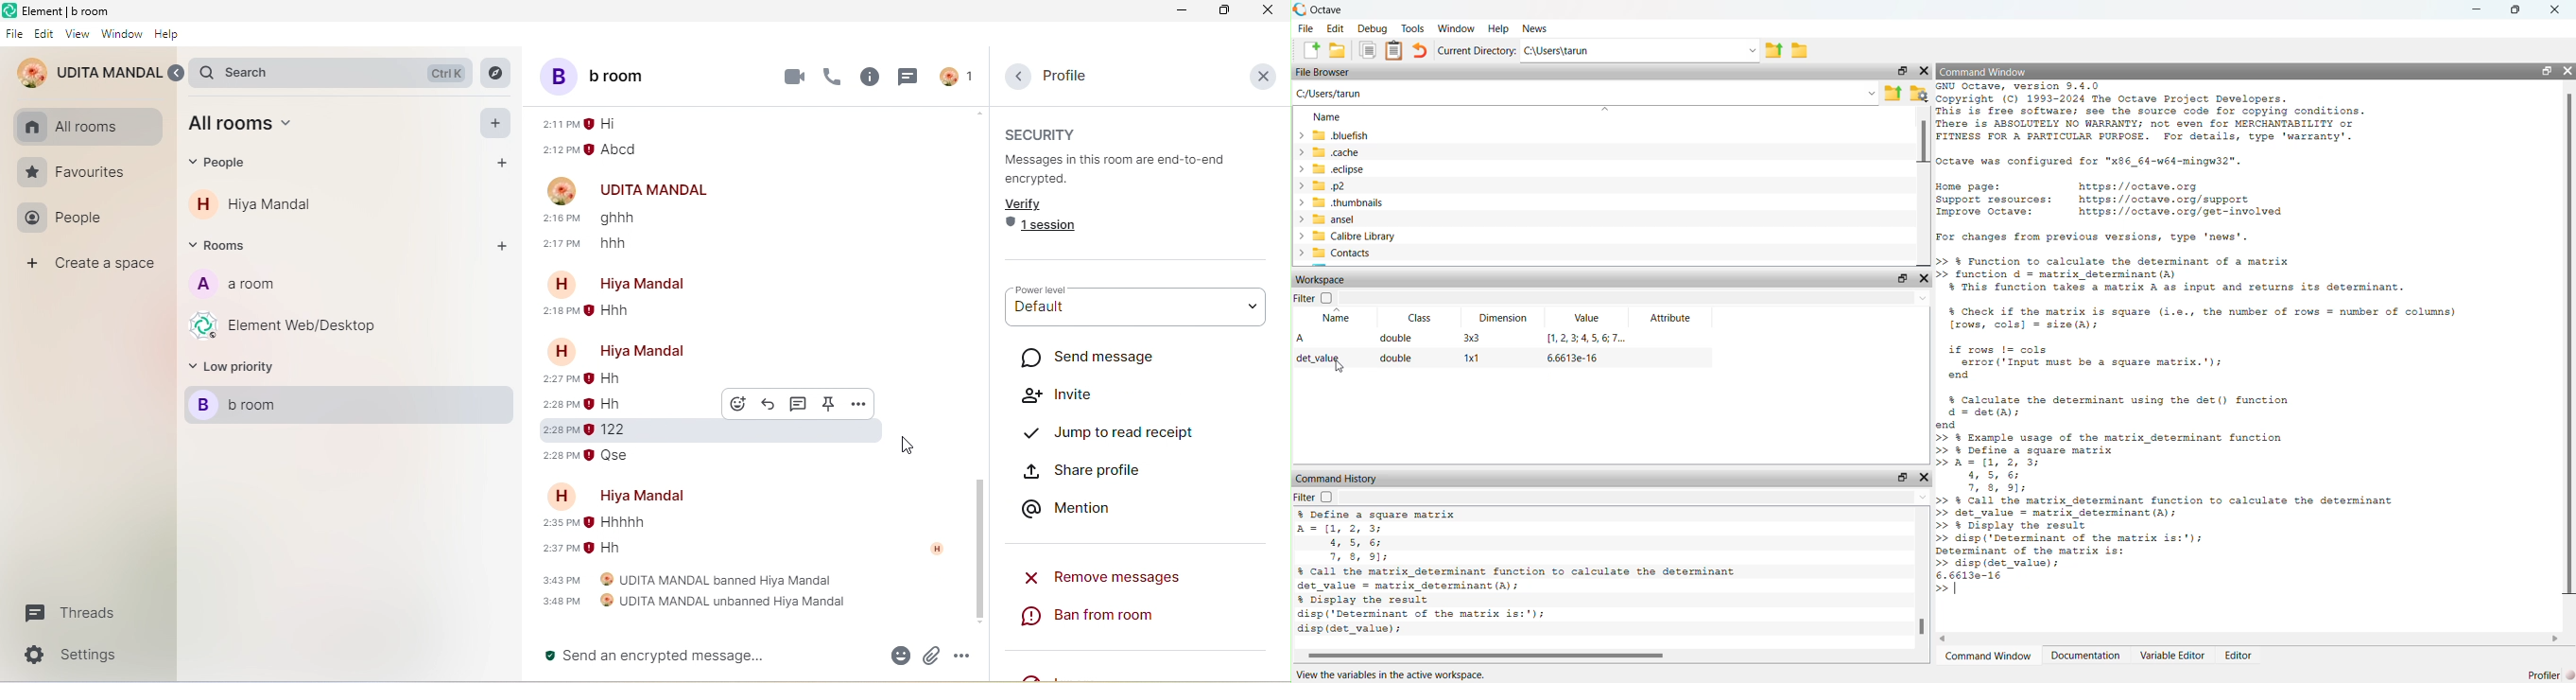 This screenshot has height=700, width=2576. Describe the element at coordinates (1093, 615) in the screenshot. I see `ban from room` at that location.